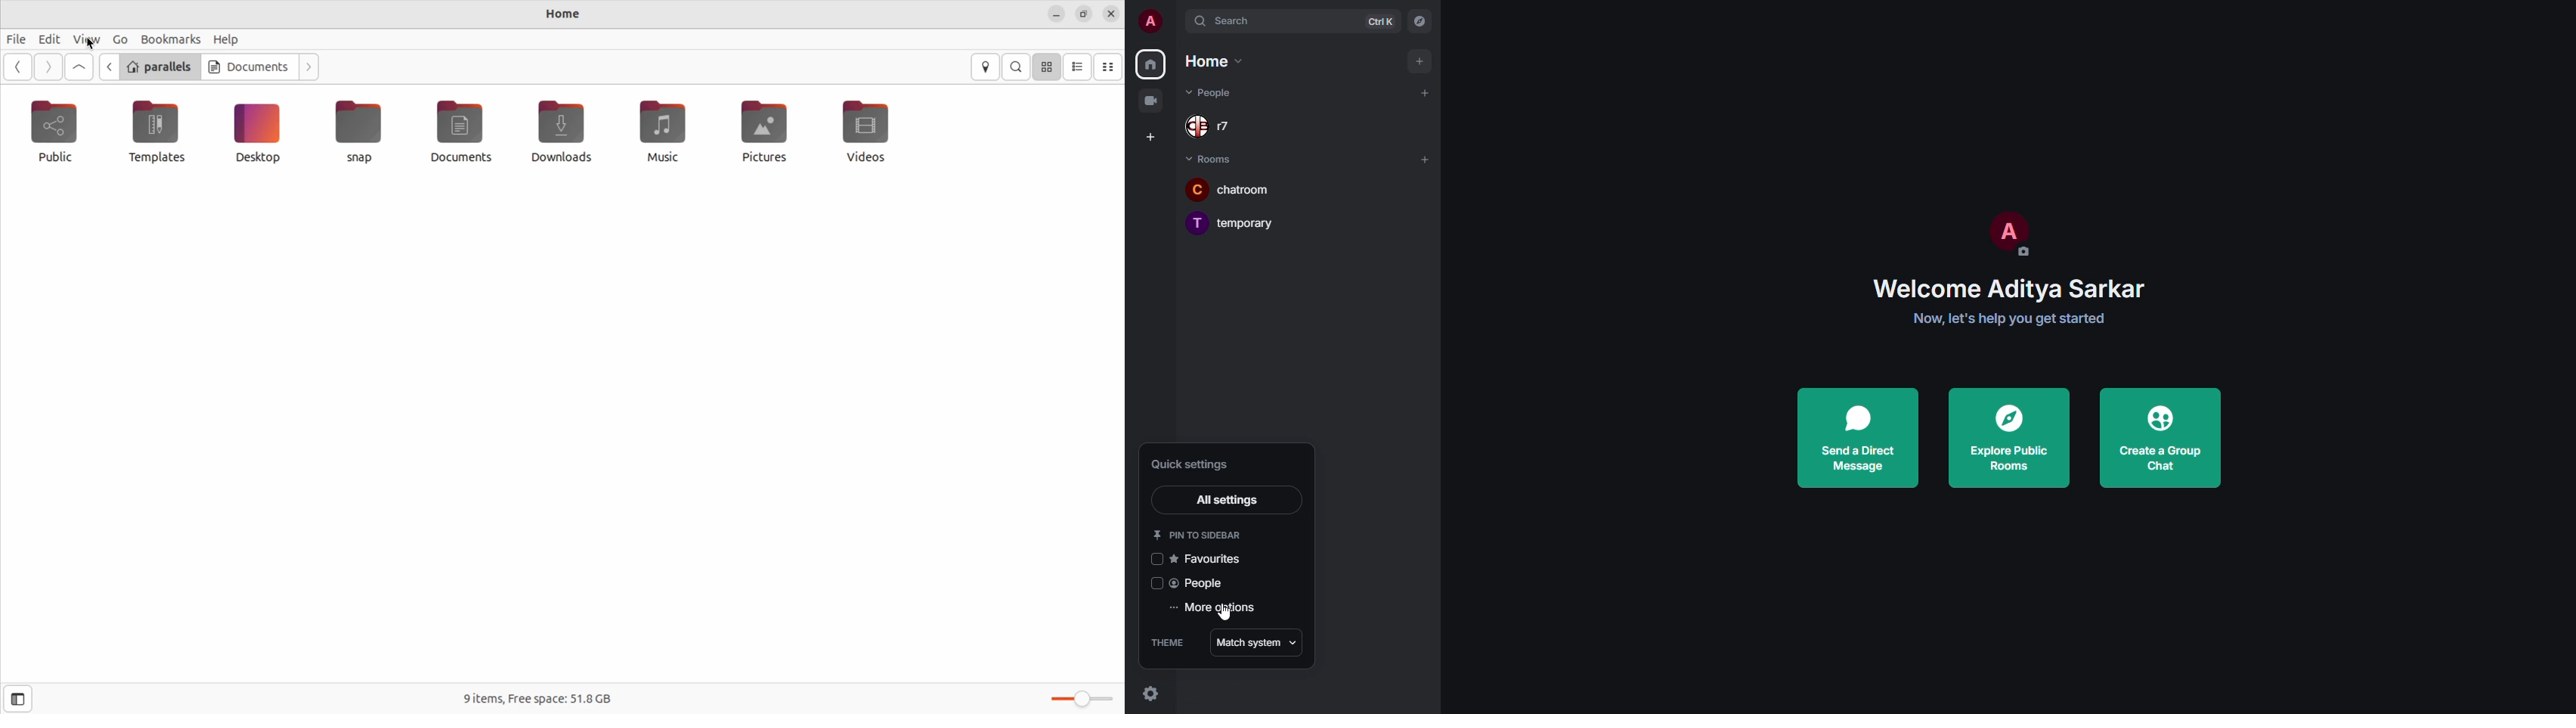  I want to click on close, so click(1113, 12).